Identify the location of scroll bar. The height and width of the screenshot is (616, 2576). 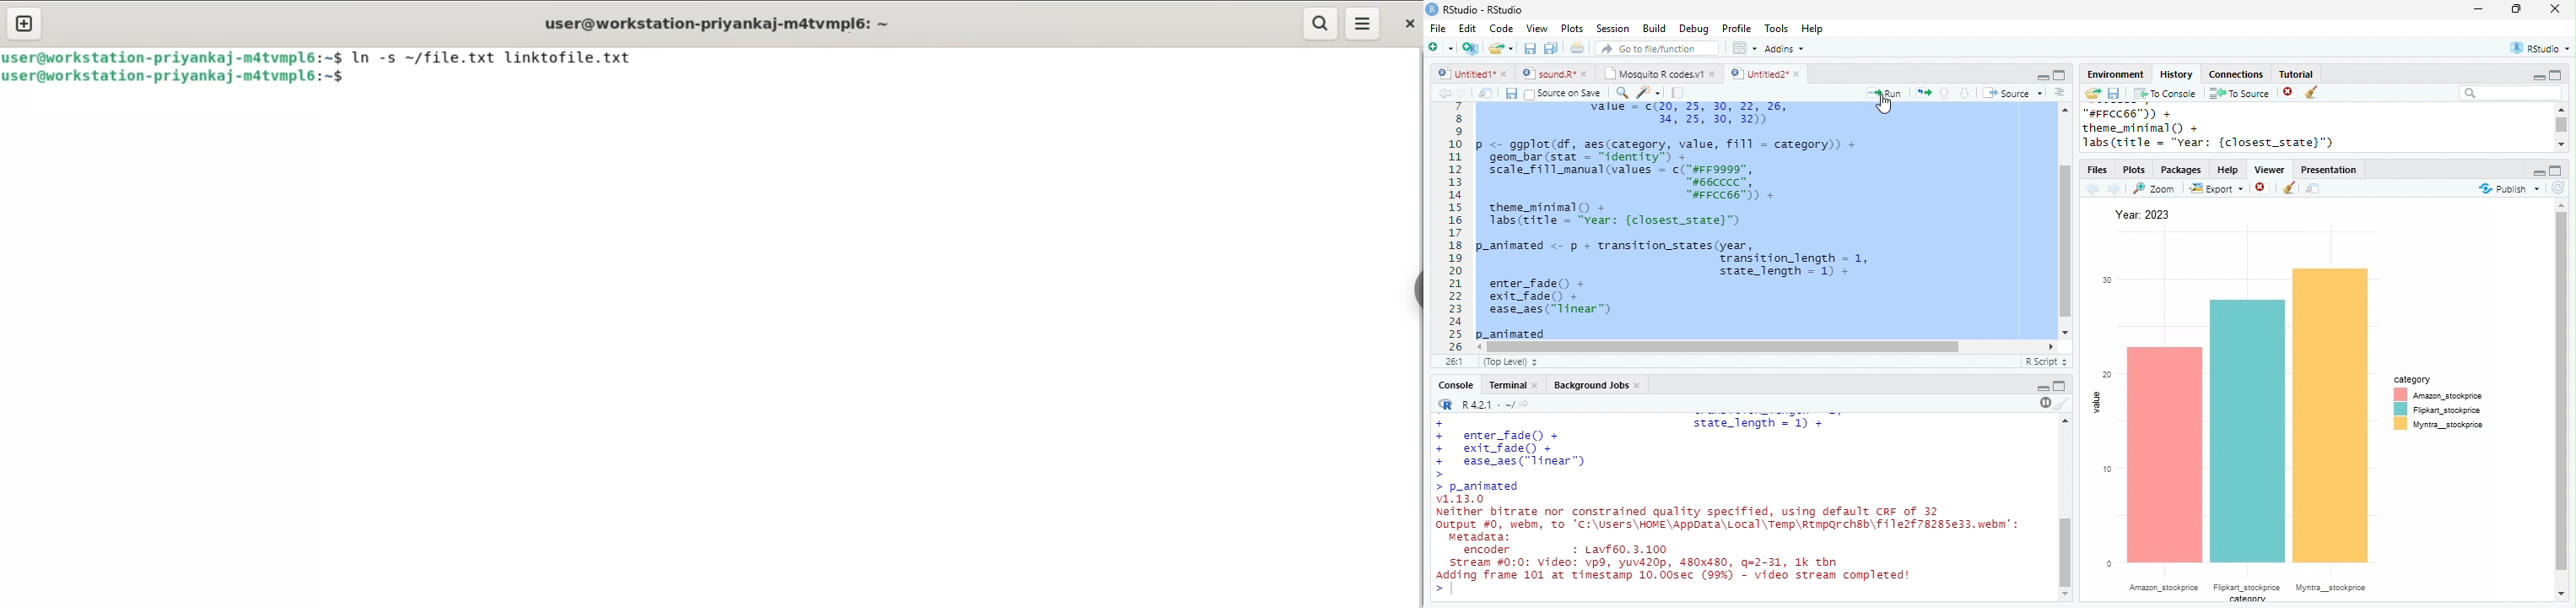
(2560, 392).